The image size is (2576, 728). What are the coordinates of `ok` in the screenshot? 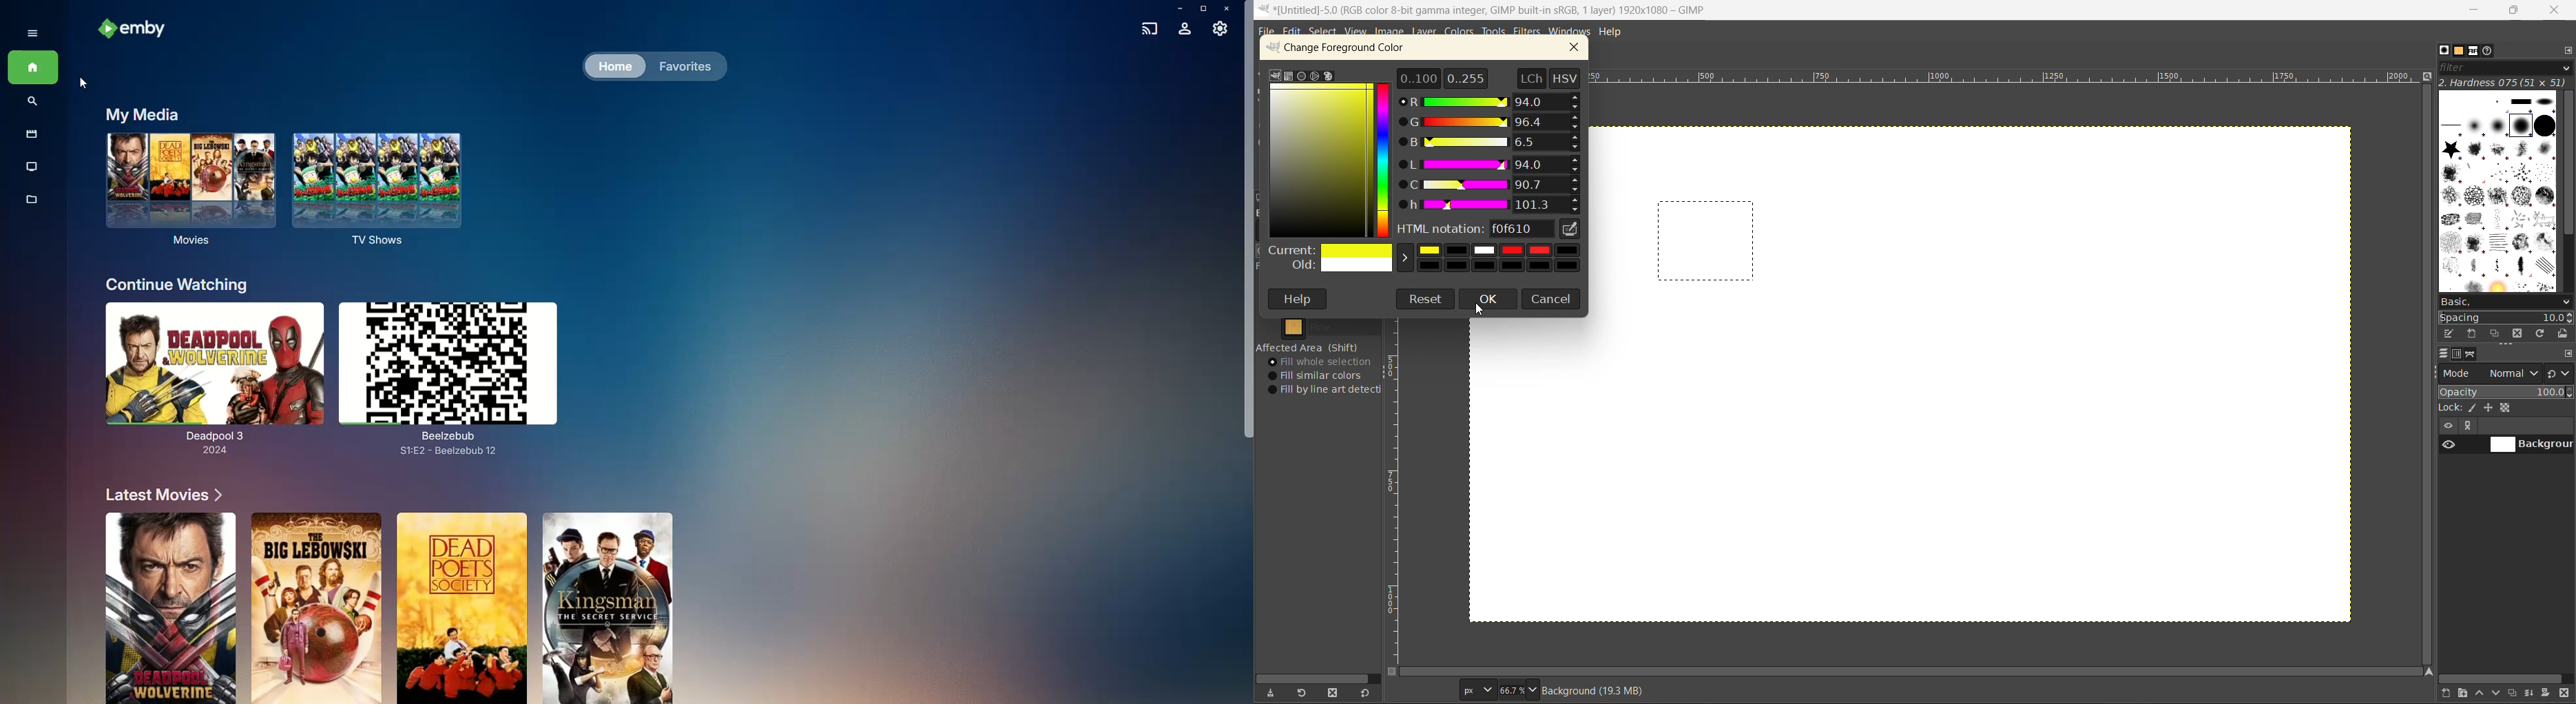 It's located at (1489, 300).